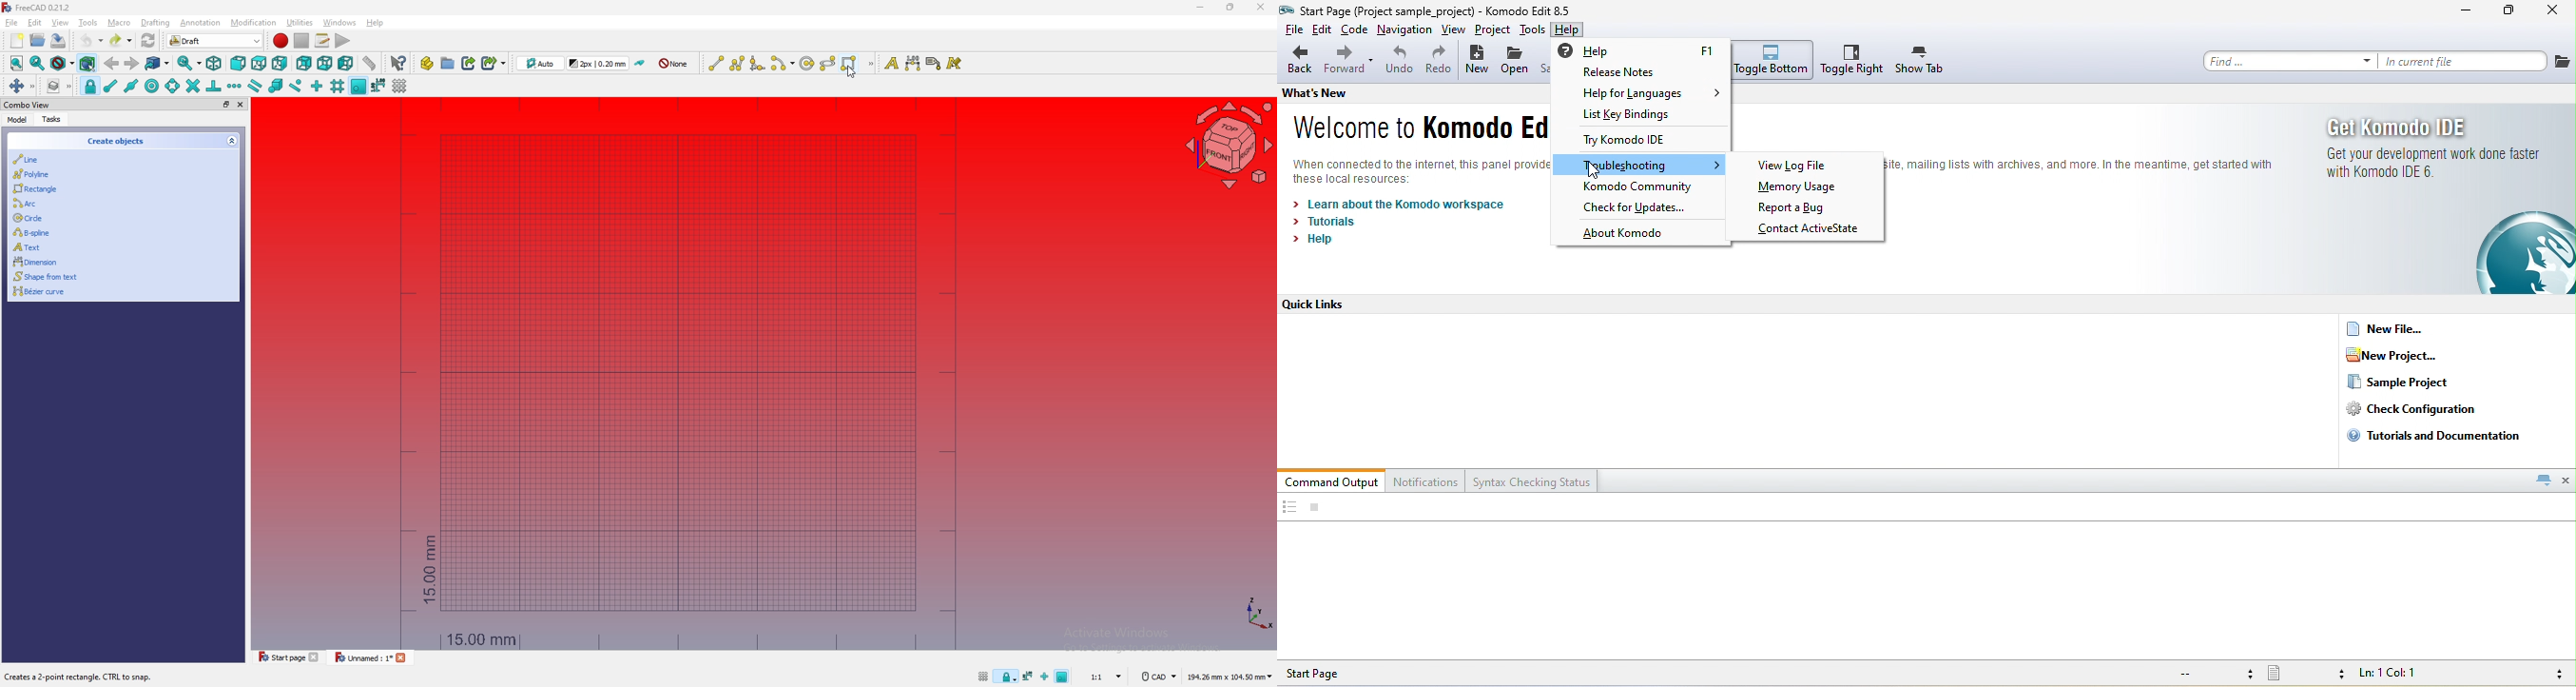 The image size is (2576, 700). What do you see at coordinates (757, 63) in the screenshot?
I see `fillet` at bounding box center [757, 63].